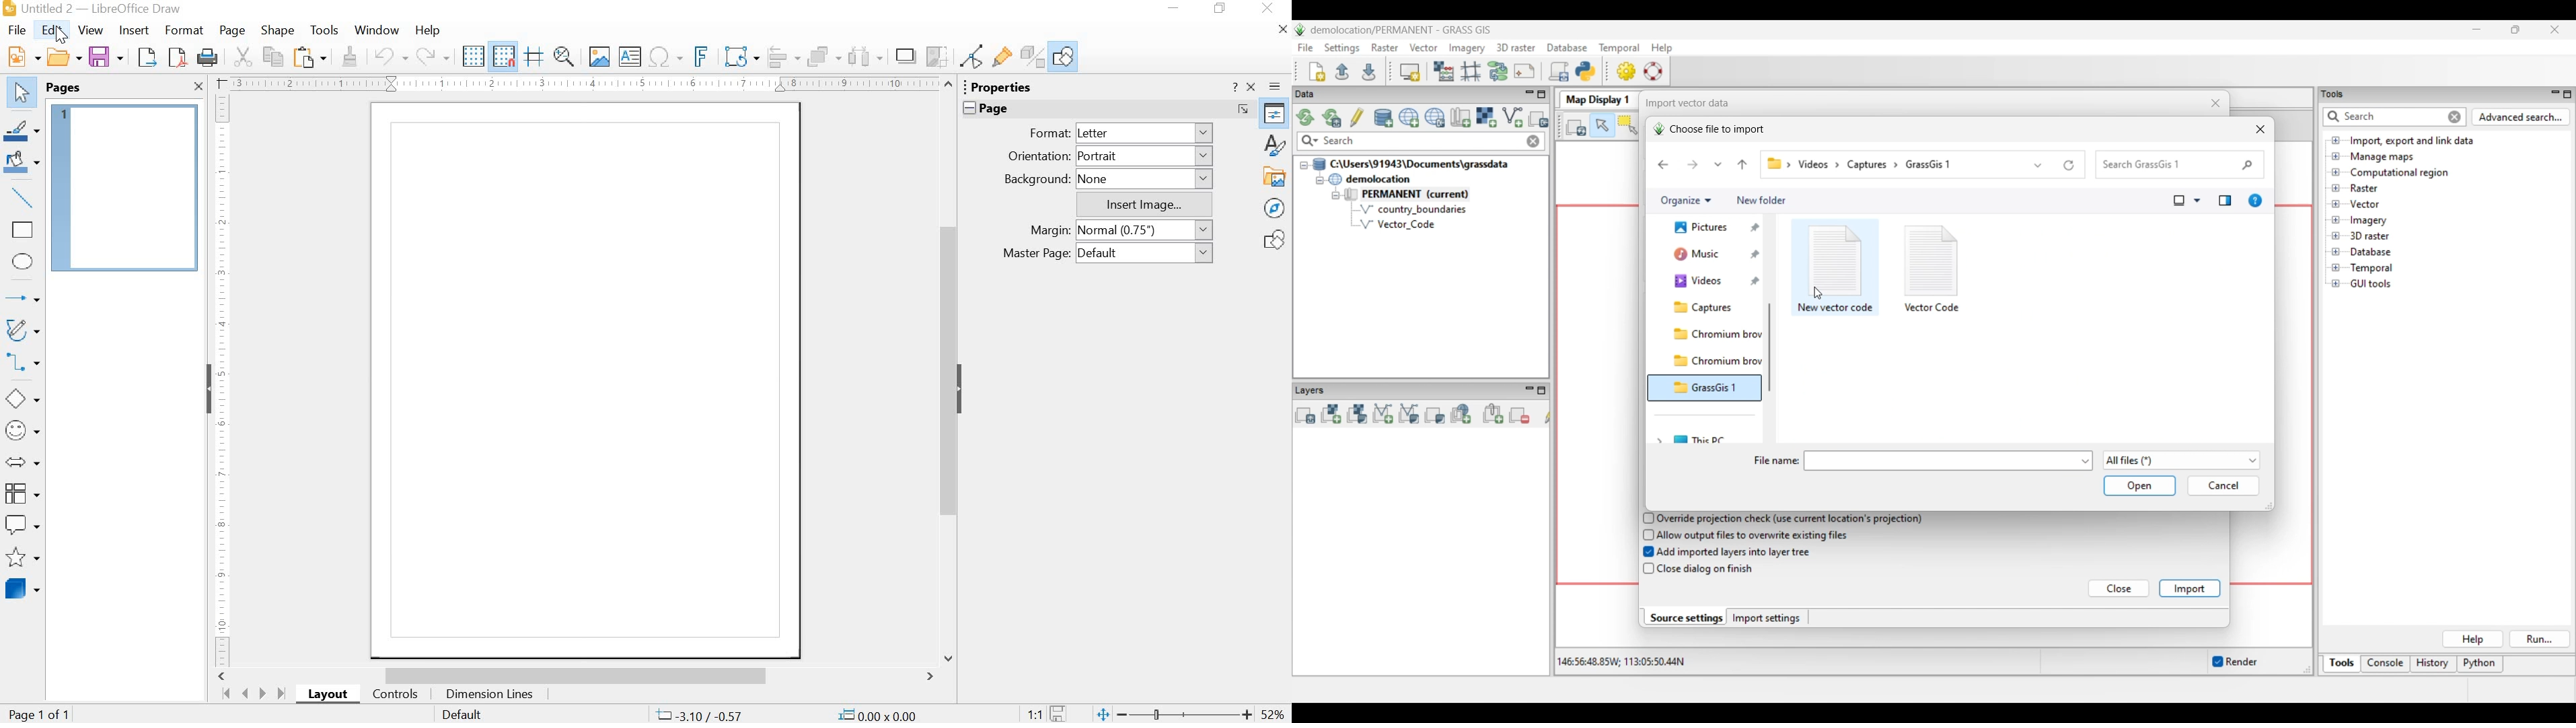 The height and width of the screenshot is (728, 2576). Describe the element at coordinates (52, 29) in the screenshot. I see `Edit` at that location.